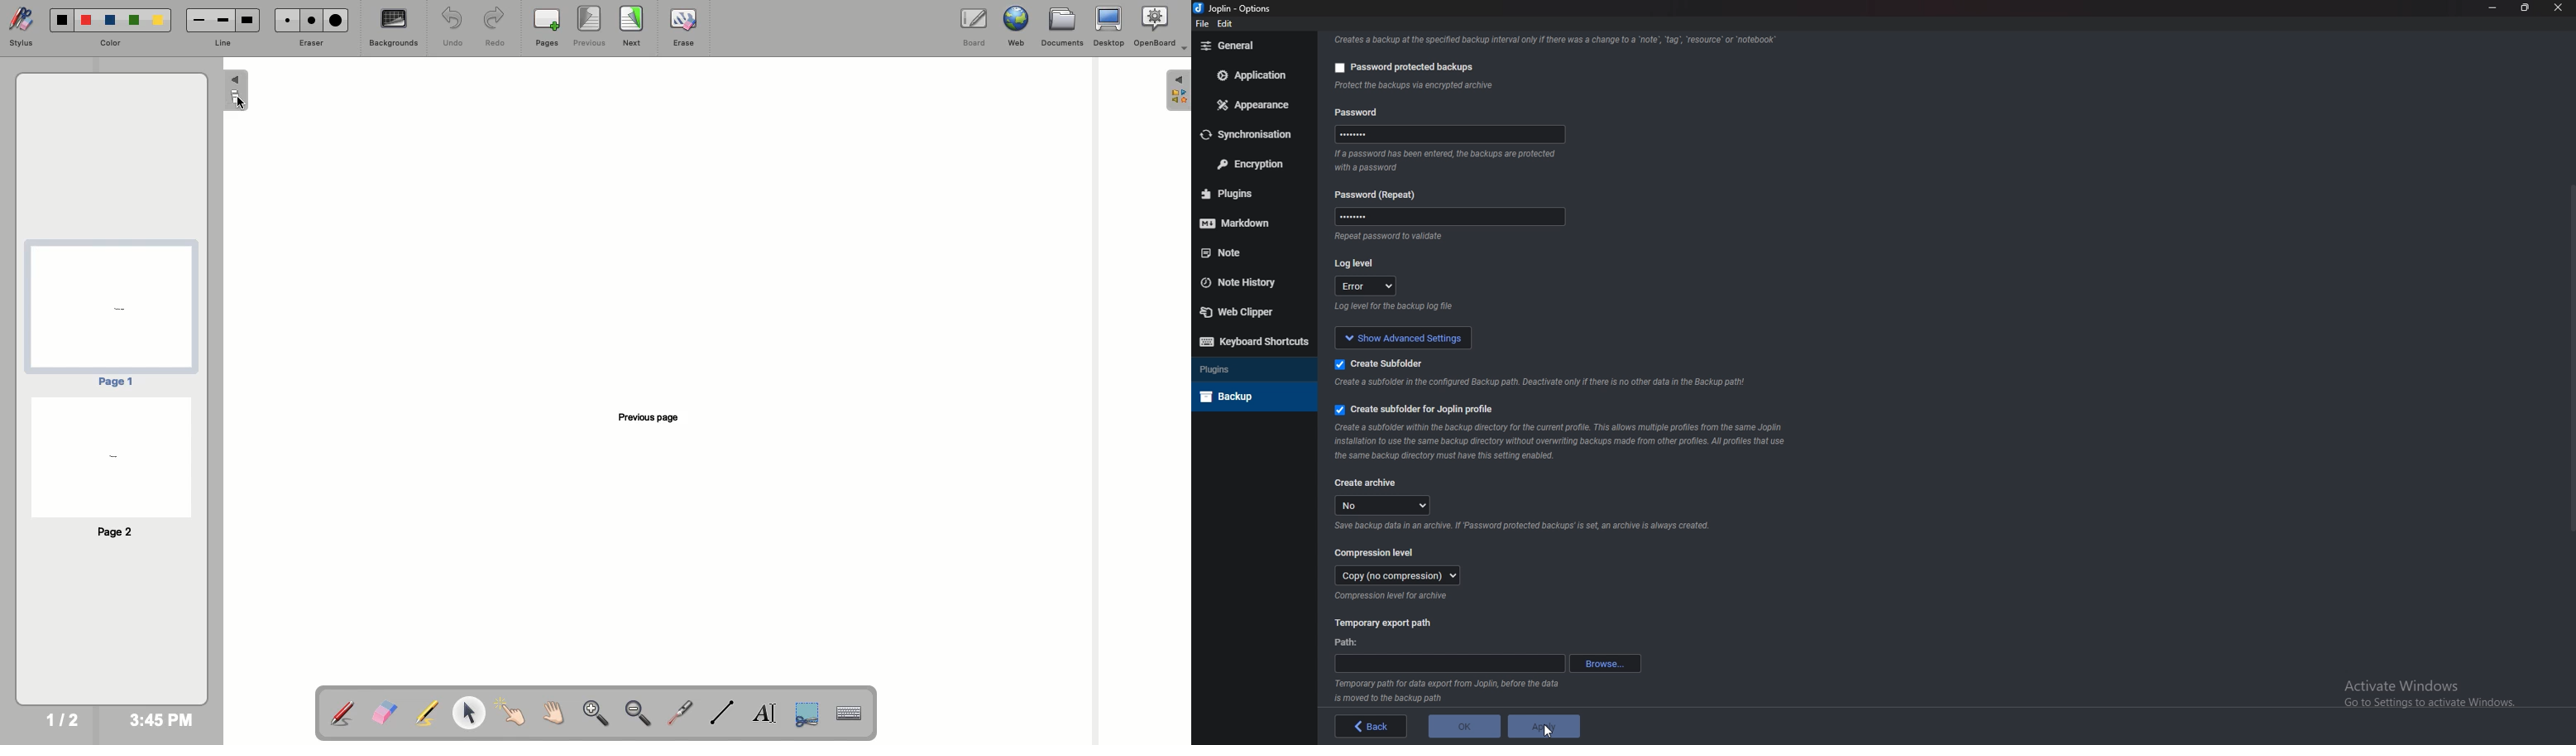 Image resolution: width=2576 pixels, height=756 pixels. I want to click on Compression level, so click(1377, 552).